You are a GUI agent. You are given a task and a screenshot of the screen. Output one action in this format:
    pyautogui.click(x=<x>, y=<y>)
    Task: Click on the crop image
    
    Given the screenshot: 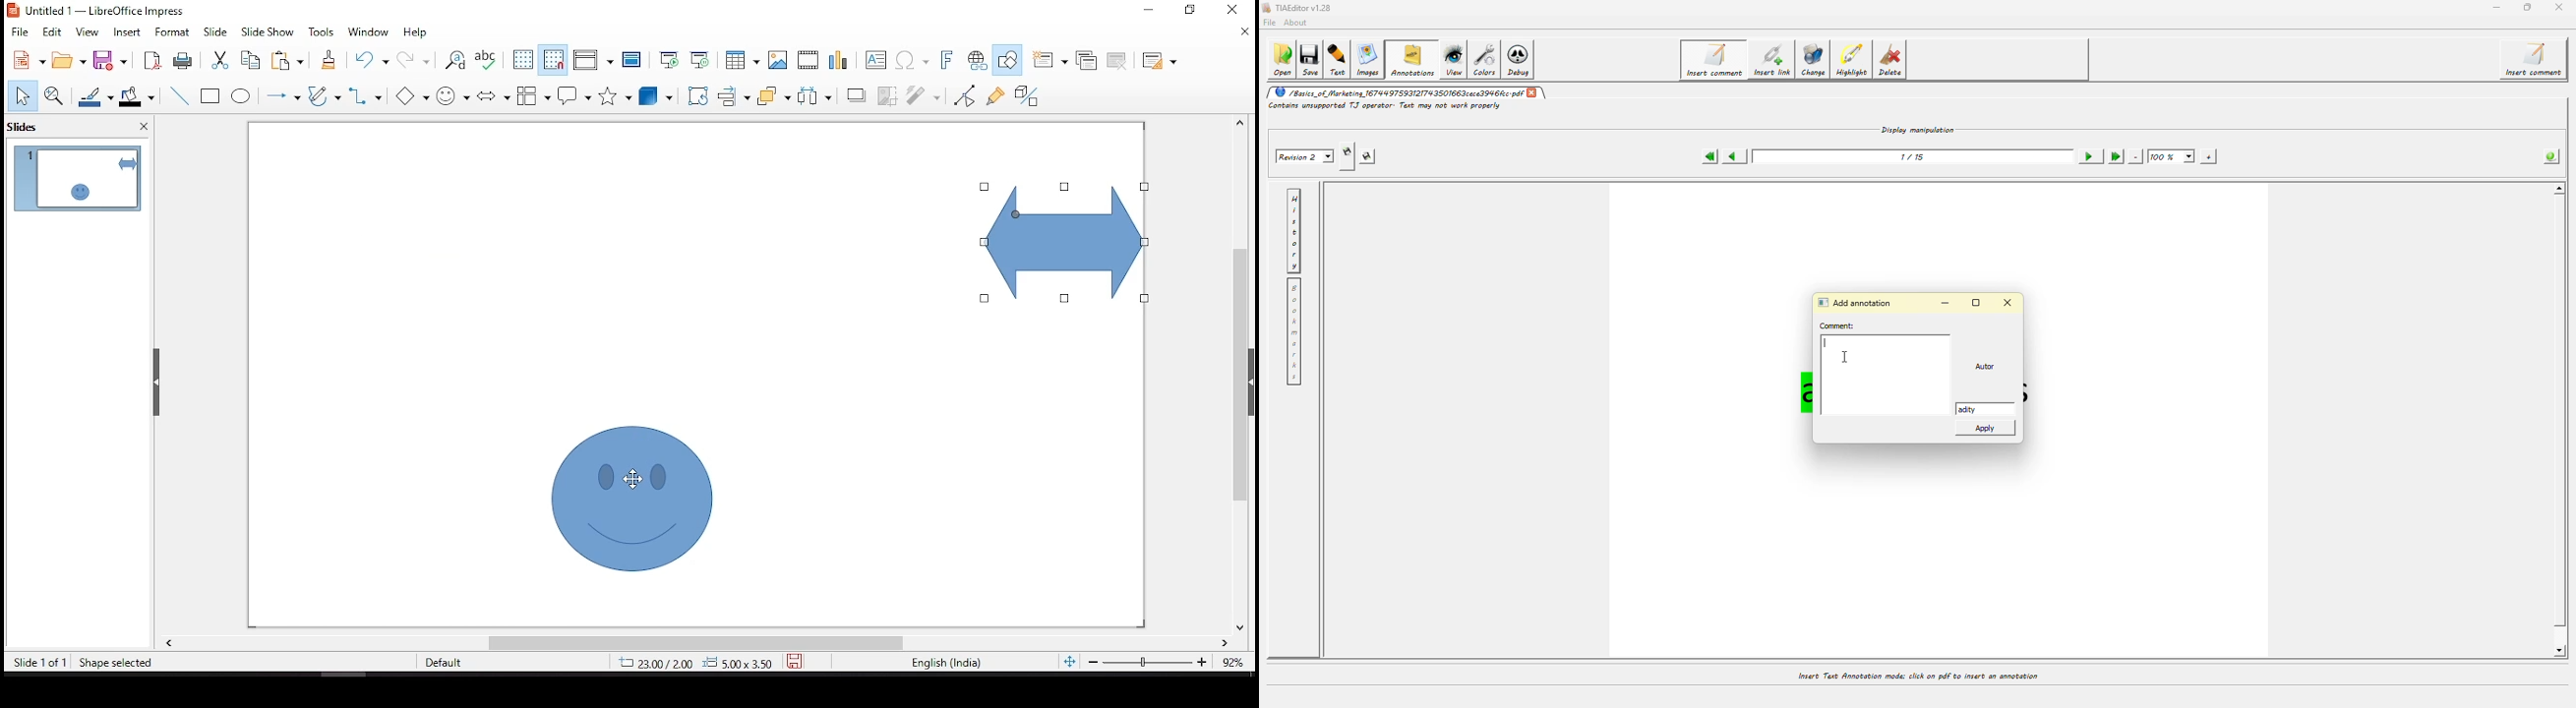 What is the action you would take?
    pyautogui.click(x=883, y=94)
    